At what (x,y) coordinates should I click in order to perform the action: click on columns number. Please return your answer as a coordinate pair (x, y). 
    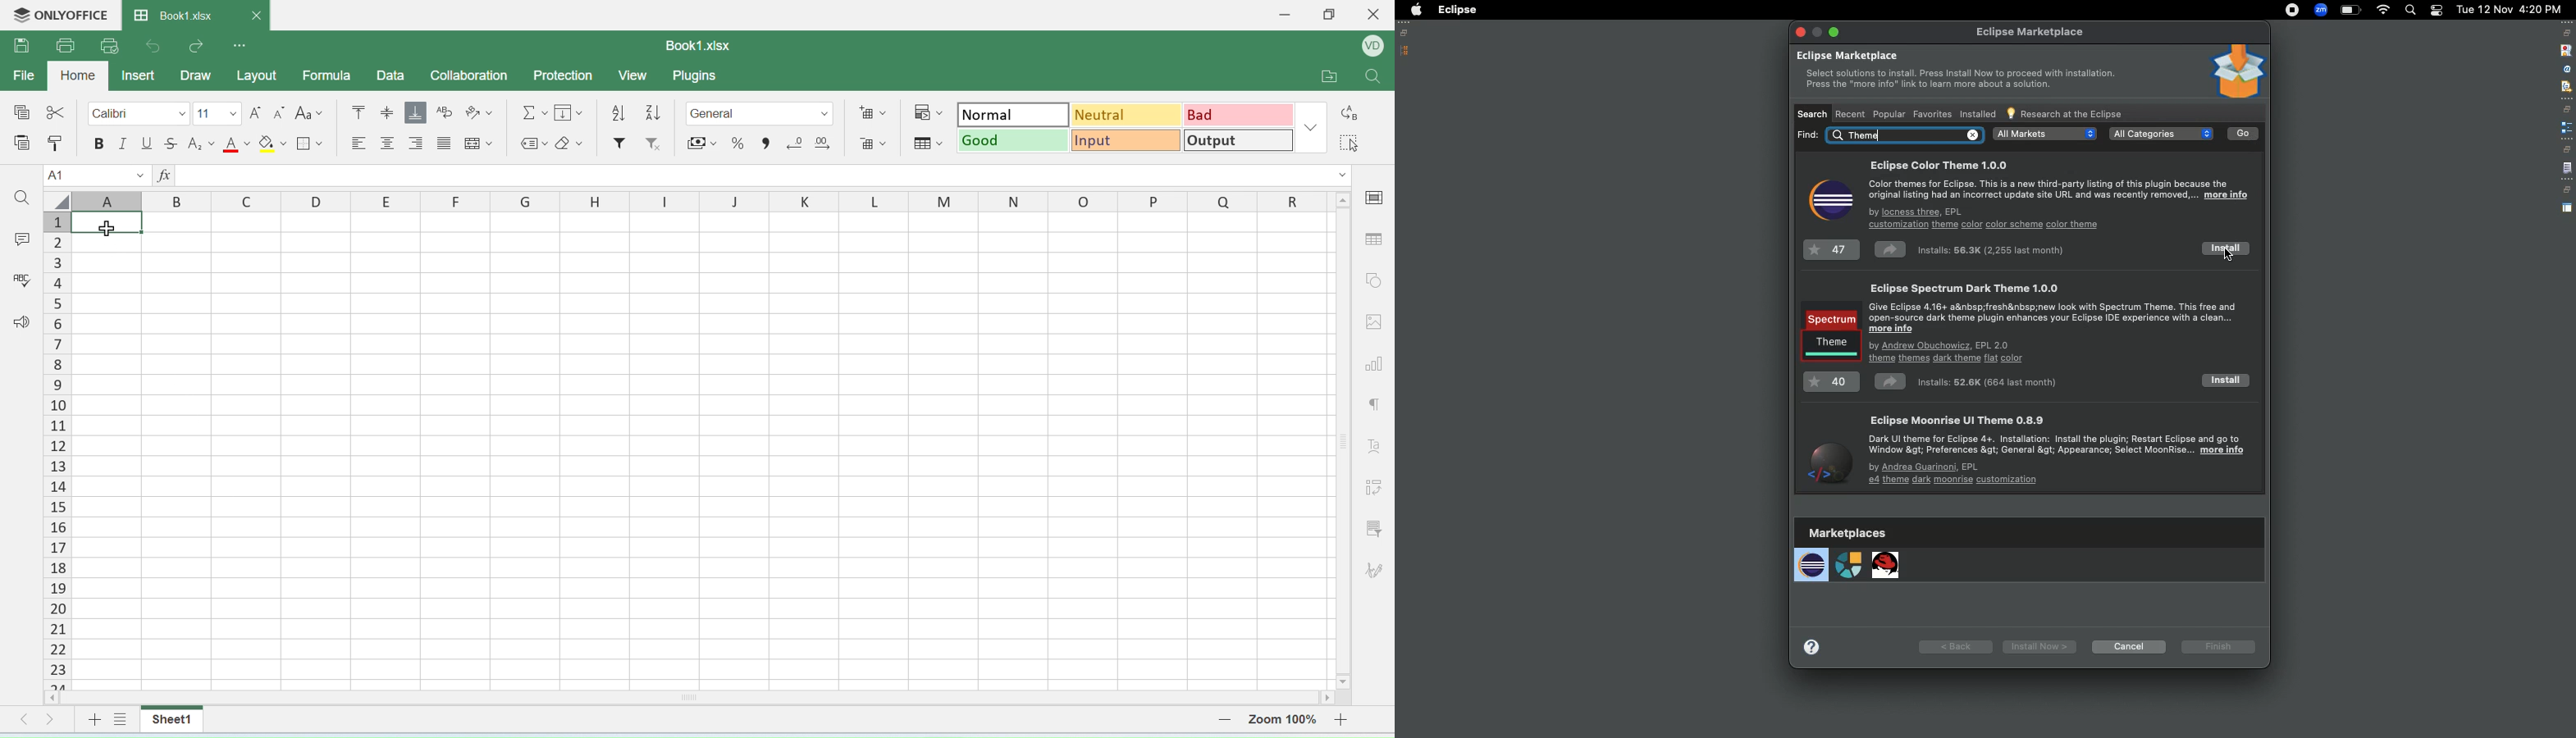
    Looking at the image, I should click on (60, 452).